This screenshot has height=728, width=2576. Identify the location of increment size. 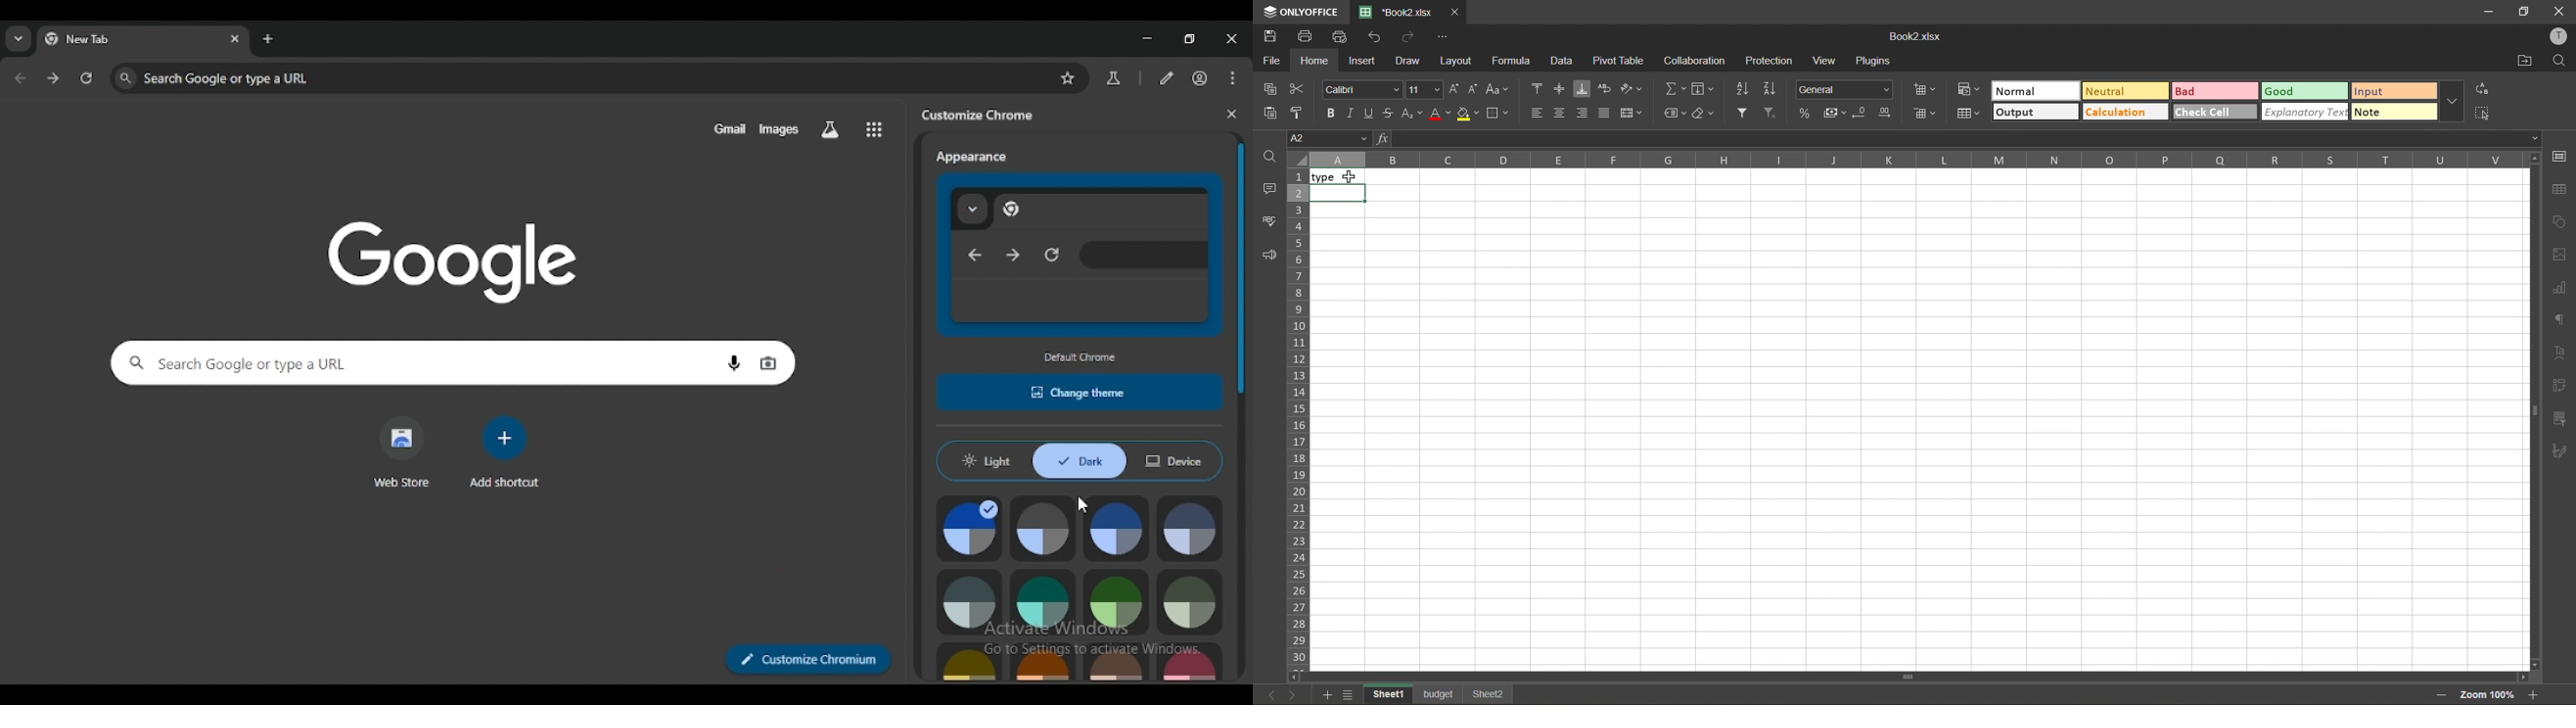
(1455, 89).